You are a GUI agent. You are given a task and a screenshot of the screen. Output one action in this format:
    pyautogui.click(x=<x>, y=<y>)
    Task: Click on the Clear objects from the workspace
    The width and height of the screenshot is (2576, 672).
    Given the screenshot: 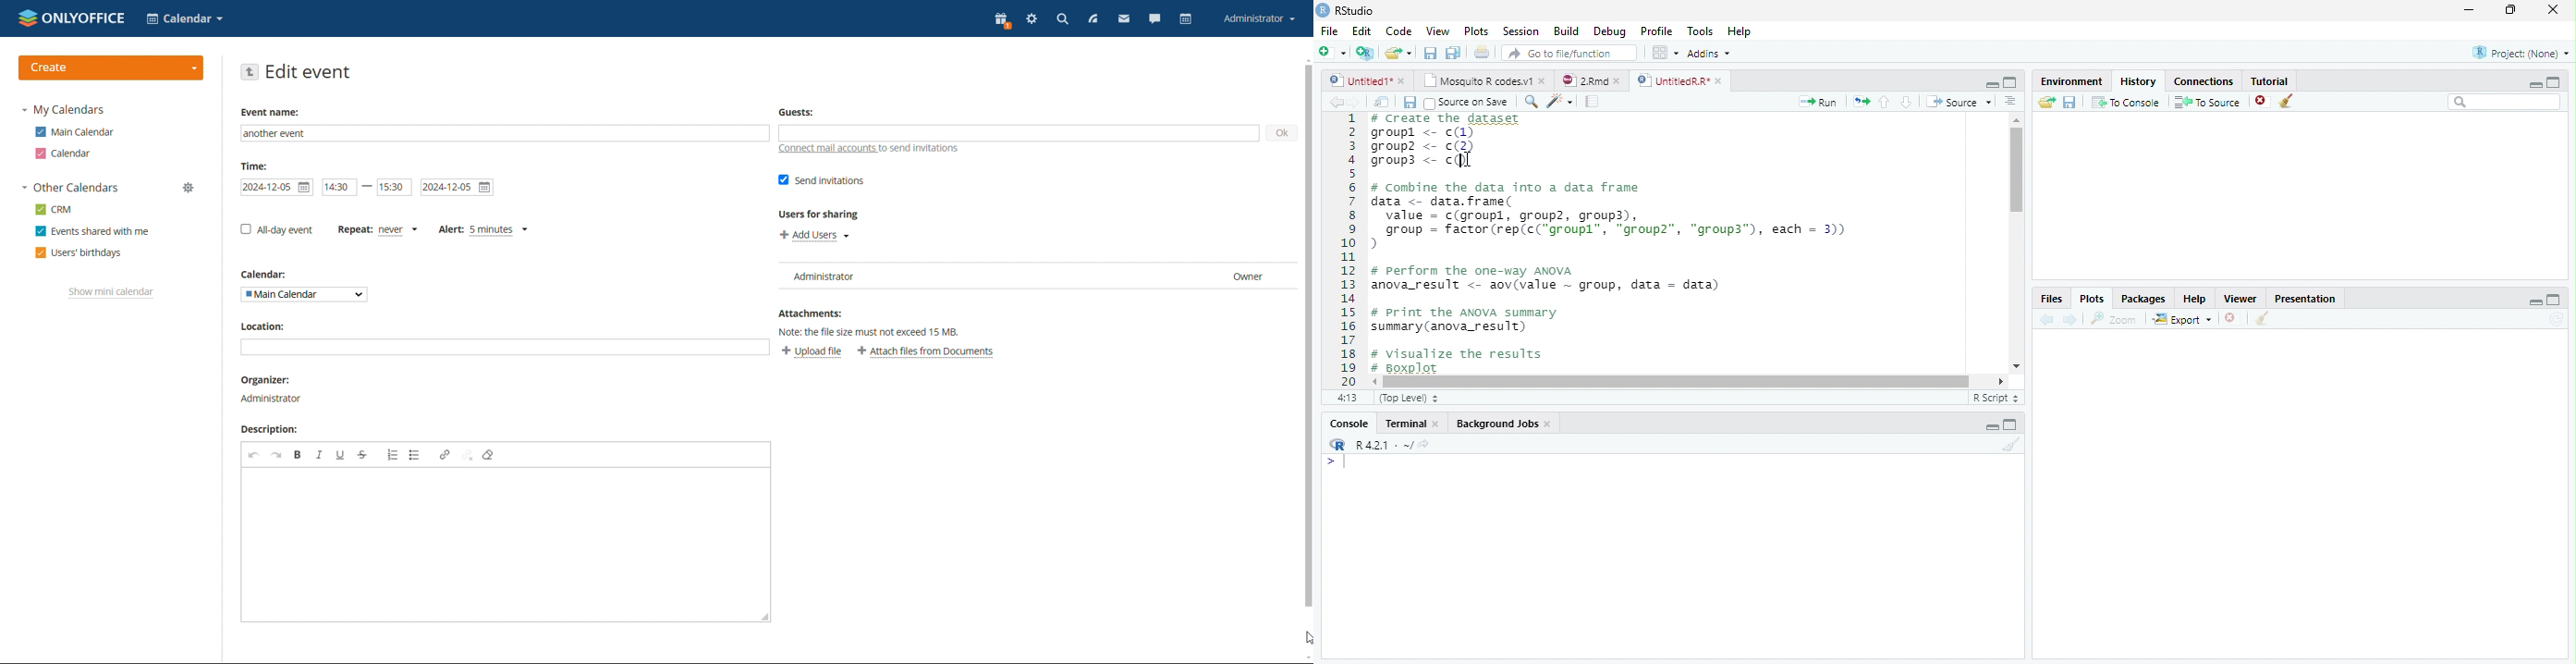 What is the action you would take?
    pyautogui.click(x=2285, y=98)
    